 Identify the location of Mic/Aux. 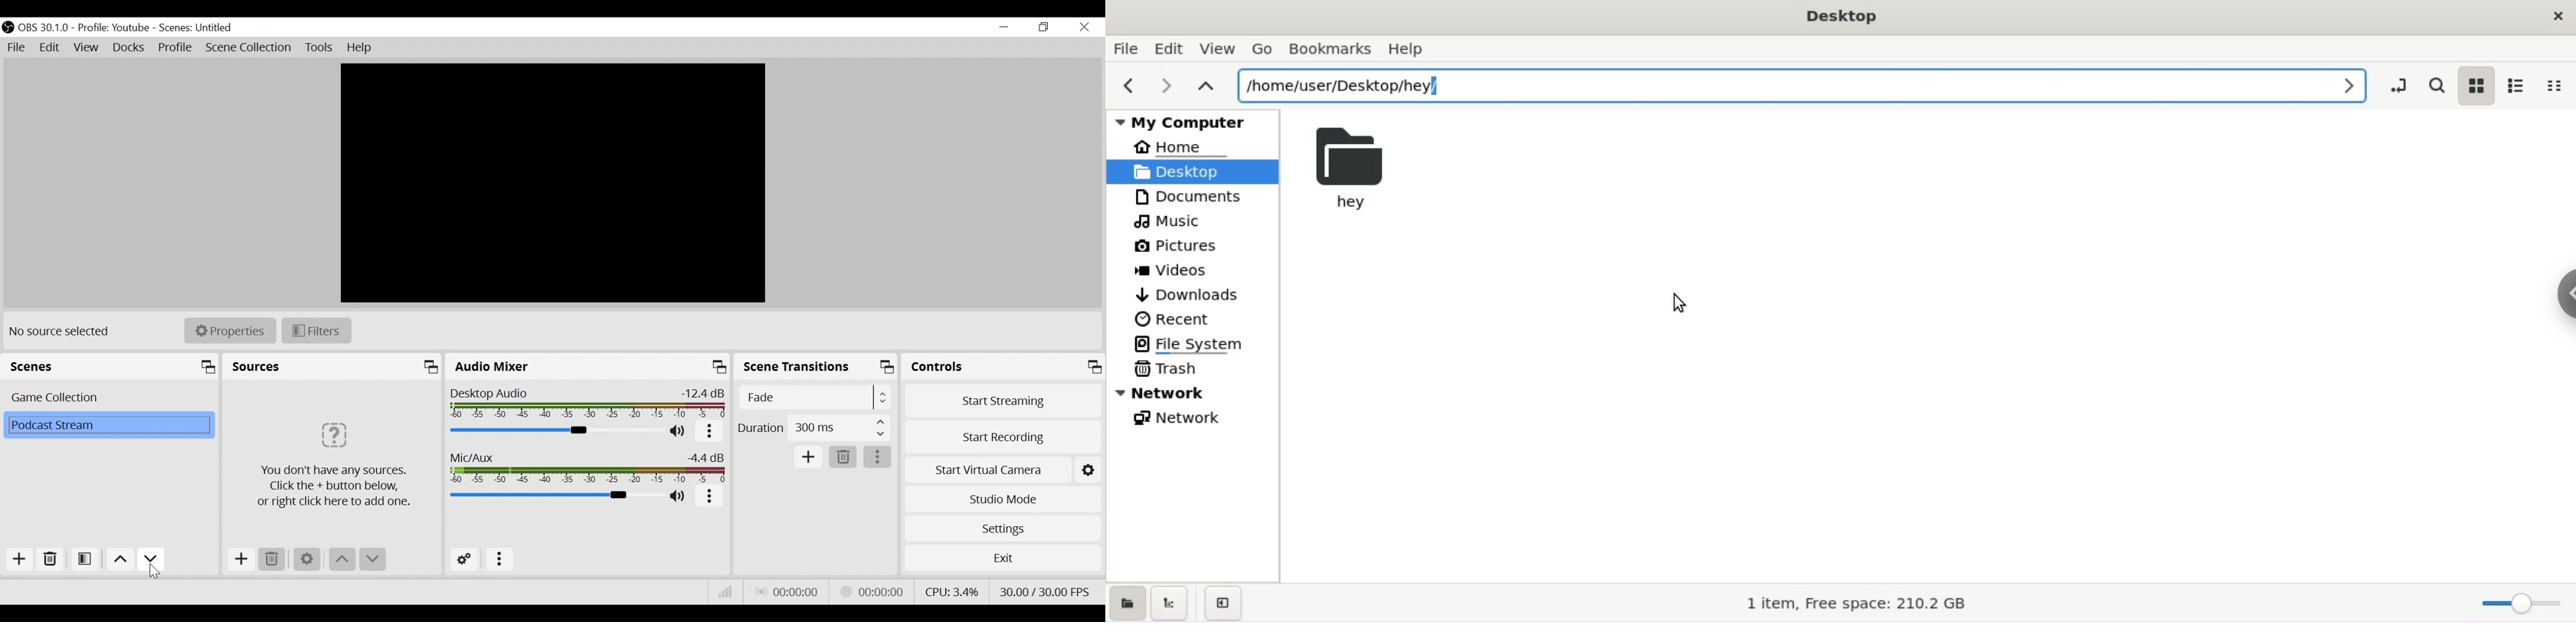
(555, 496).